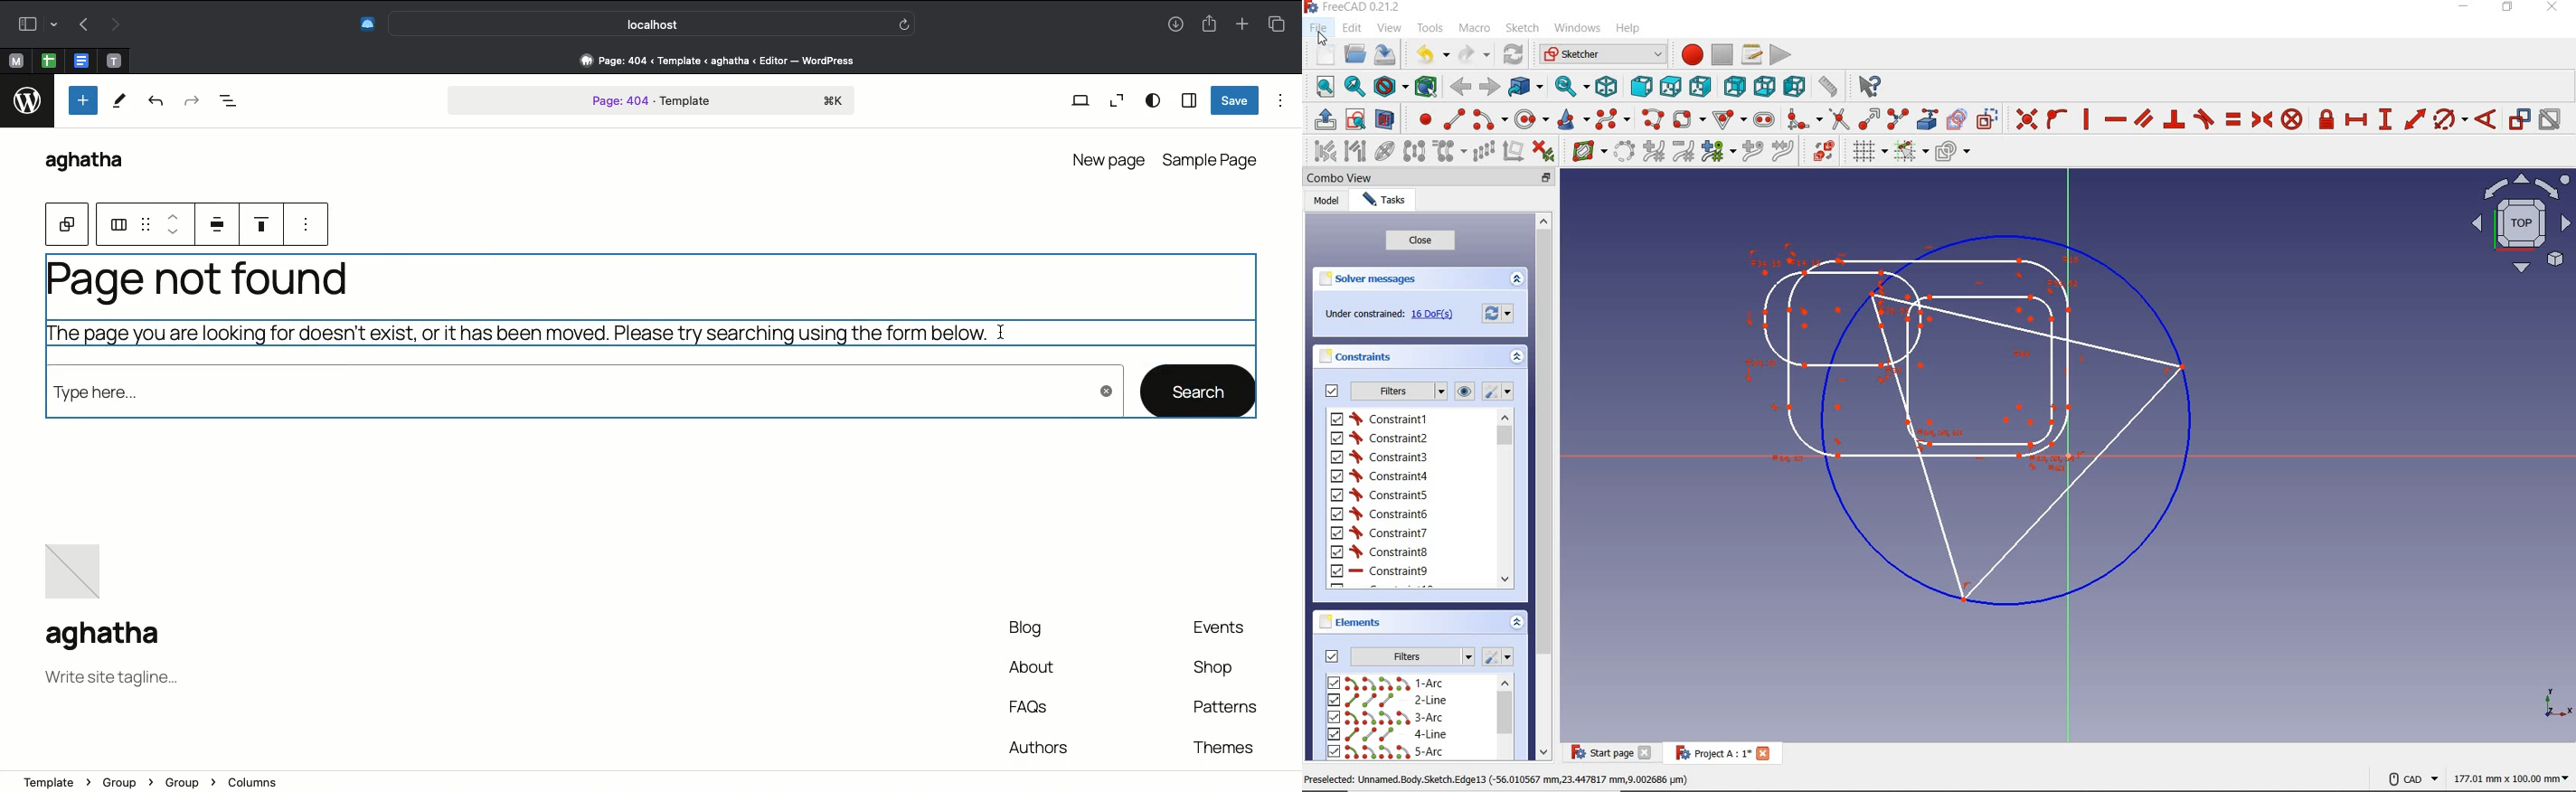 The width and height of the screenshot is (2576, 812). What do you see at coordinates (114, 61) in the screenshot?
I see `open tab` at bounding box center [114, 61].